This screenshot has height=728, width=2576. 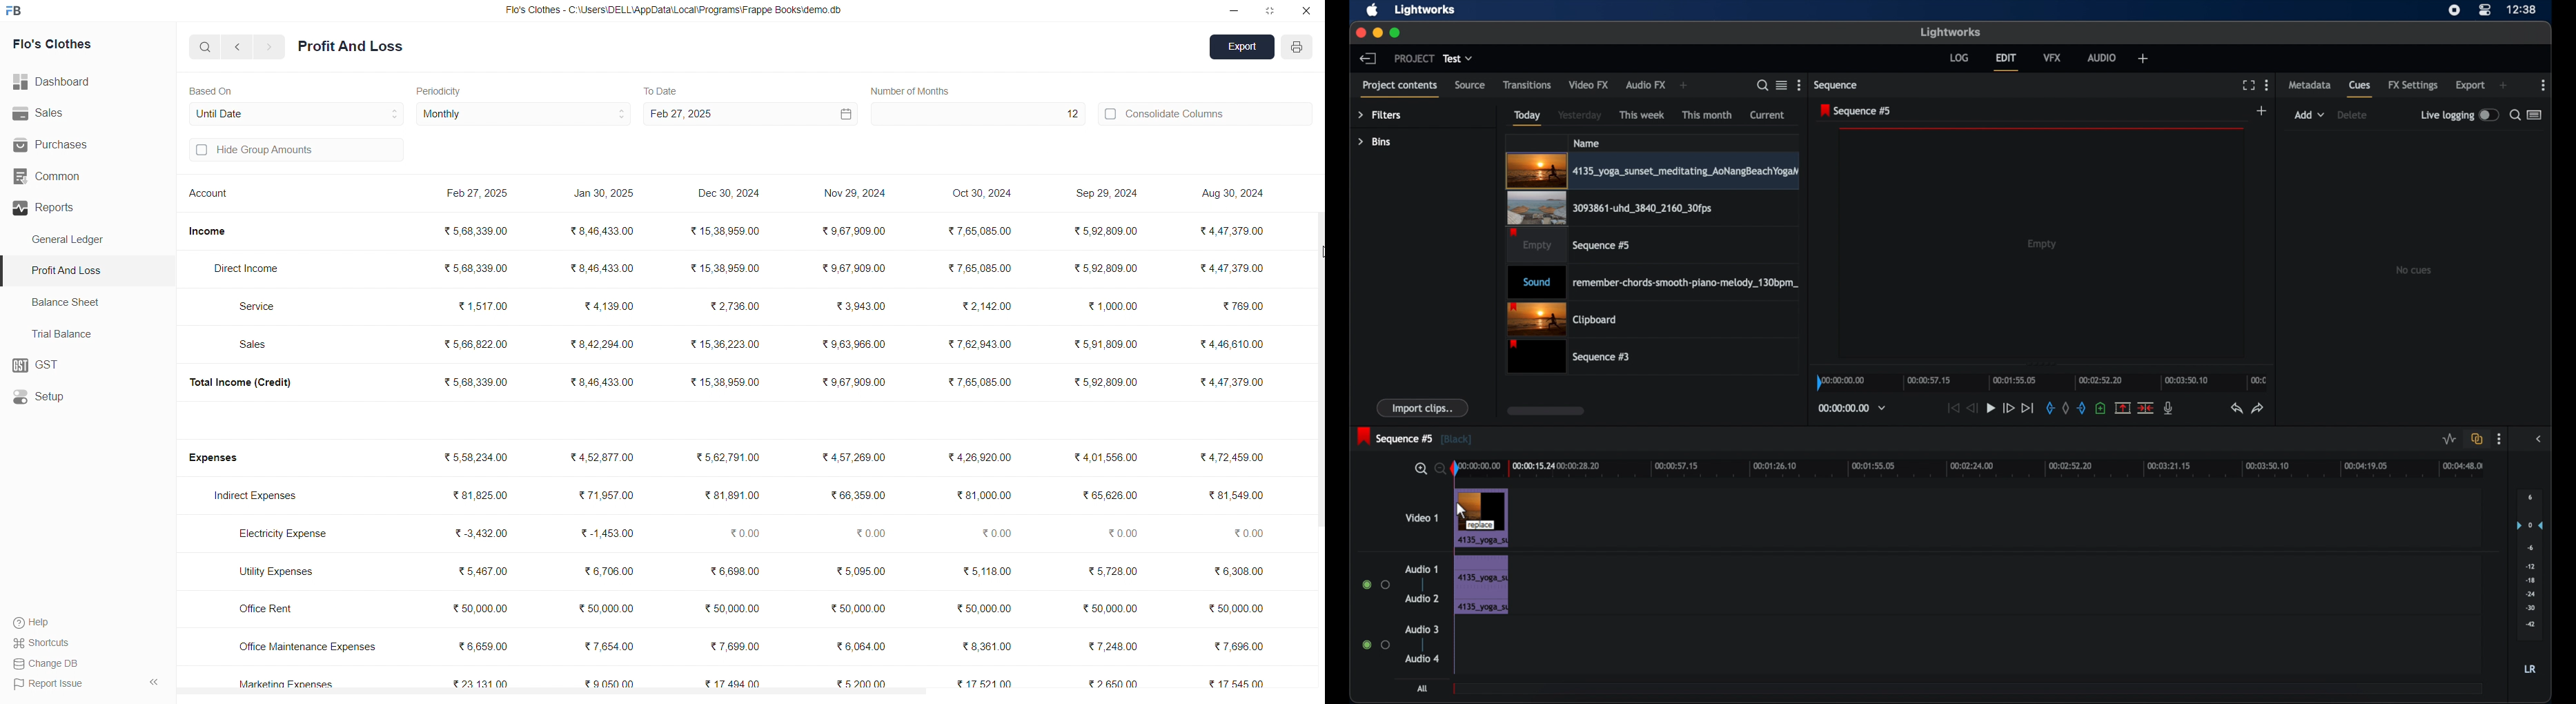 I want to click on Based On, so click(x=214, y=90).